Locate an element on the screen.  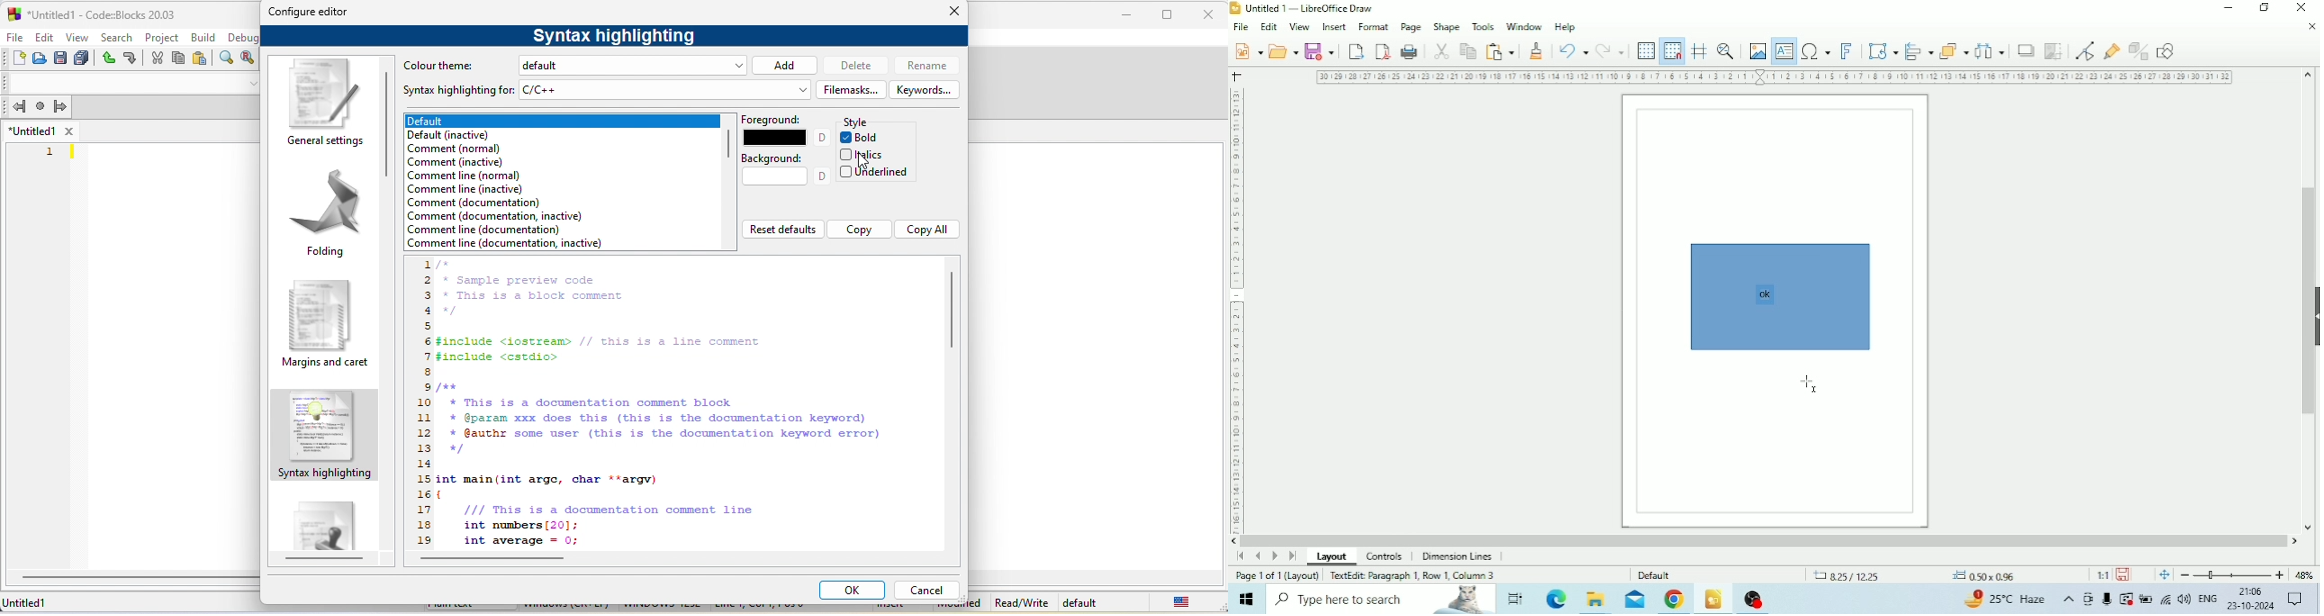
File Explorer is located at coordinates (1595, 600).